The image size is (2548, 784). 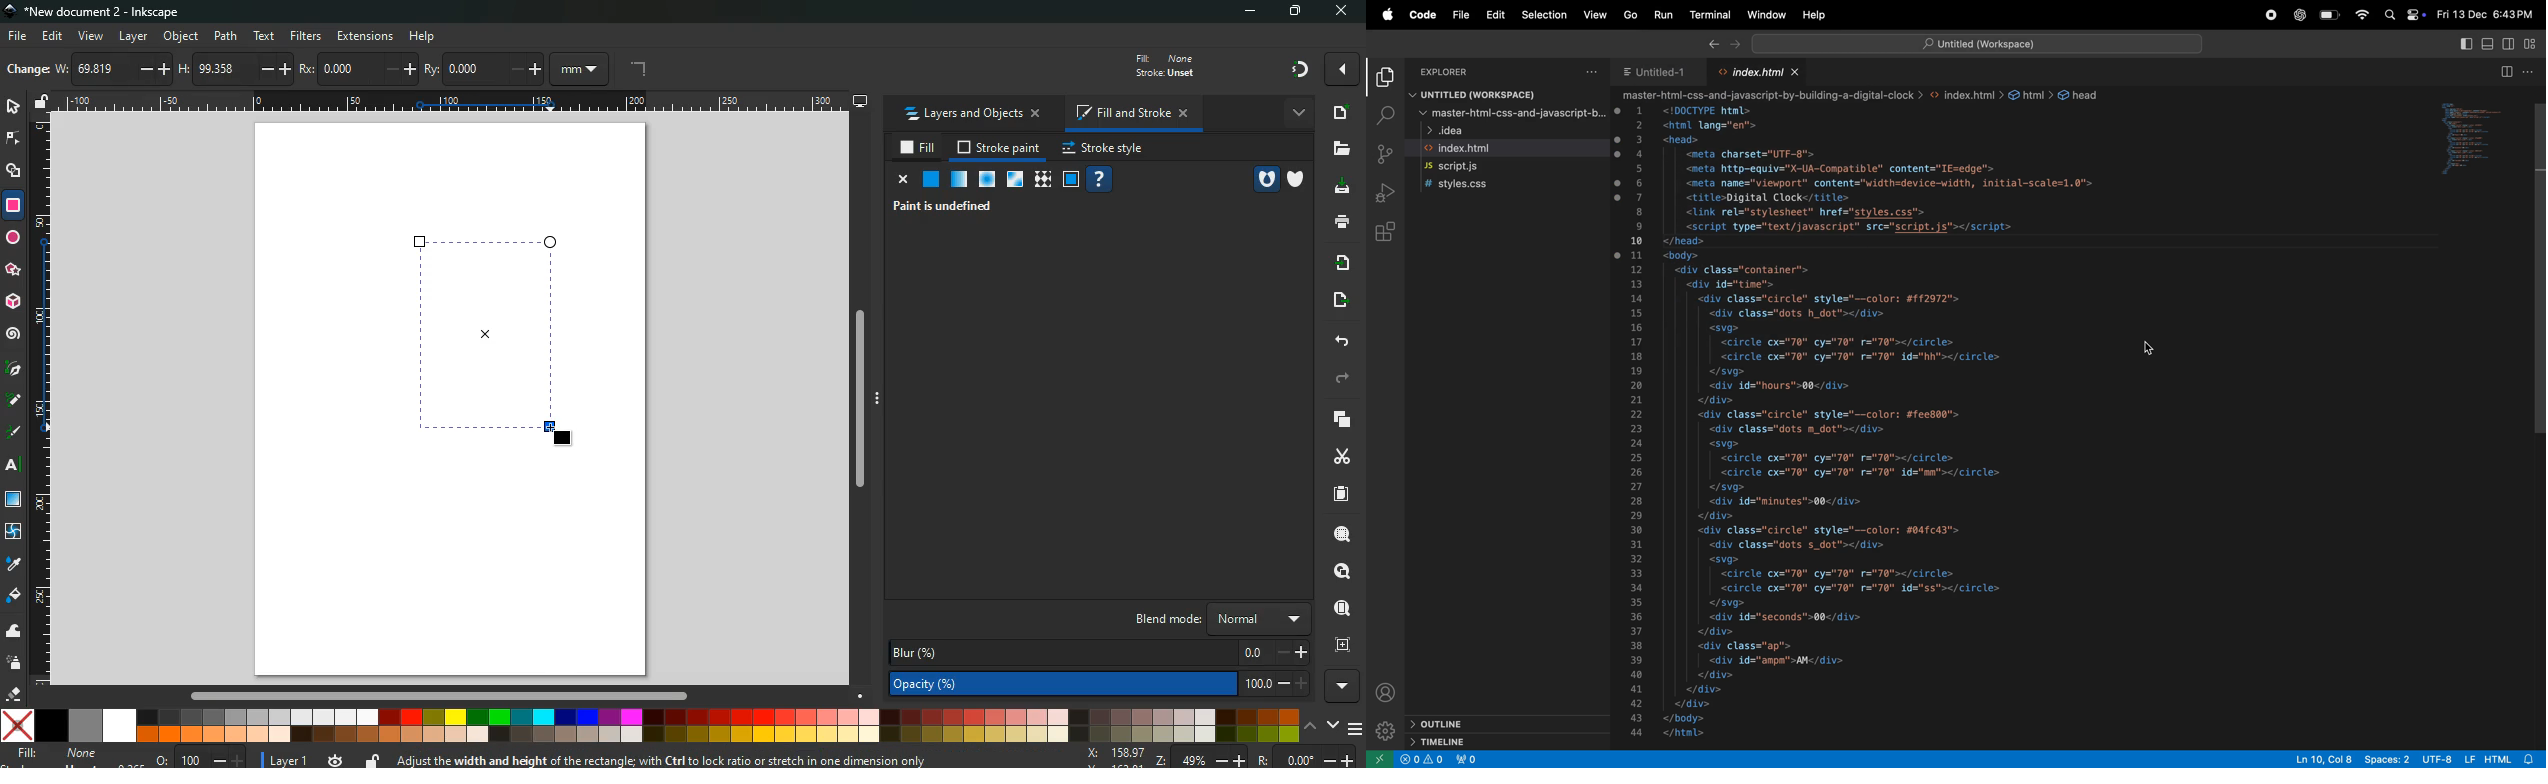 What do you see at coordinates (1343, 12) in the screenshot?
I see `close` at bounding box center [1343, 12].